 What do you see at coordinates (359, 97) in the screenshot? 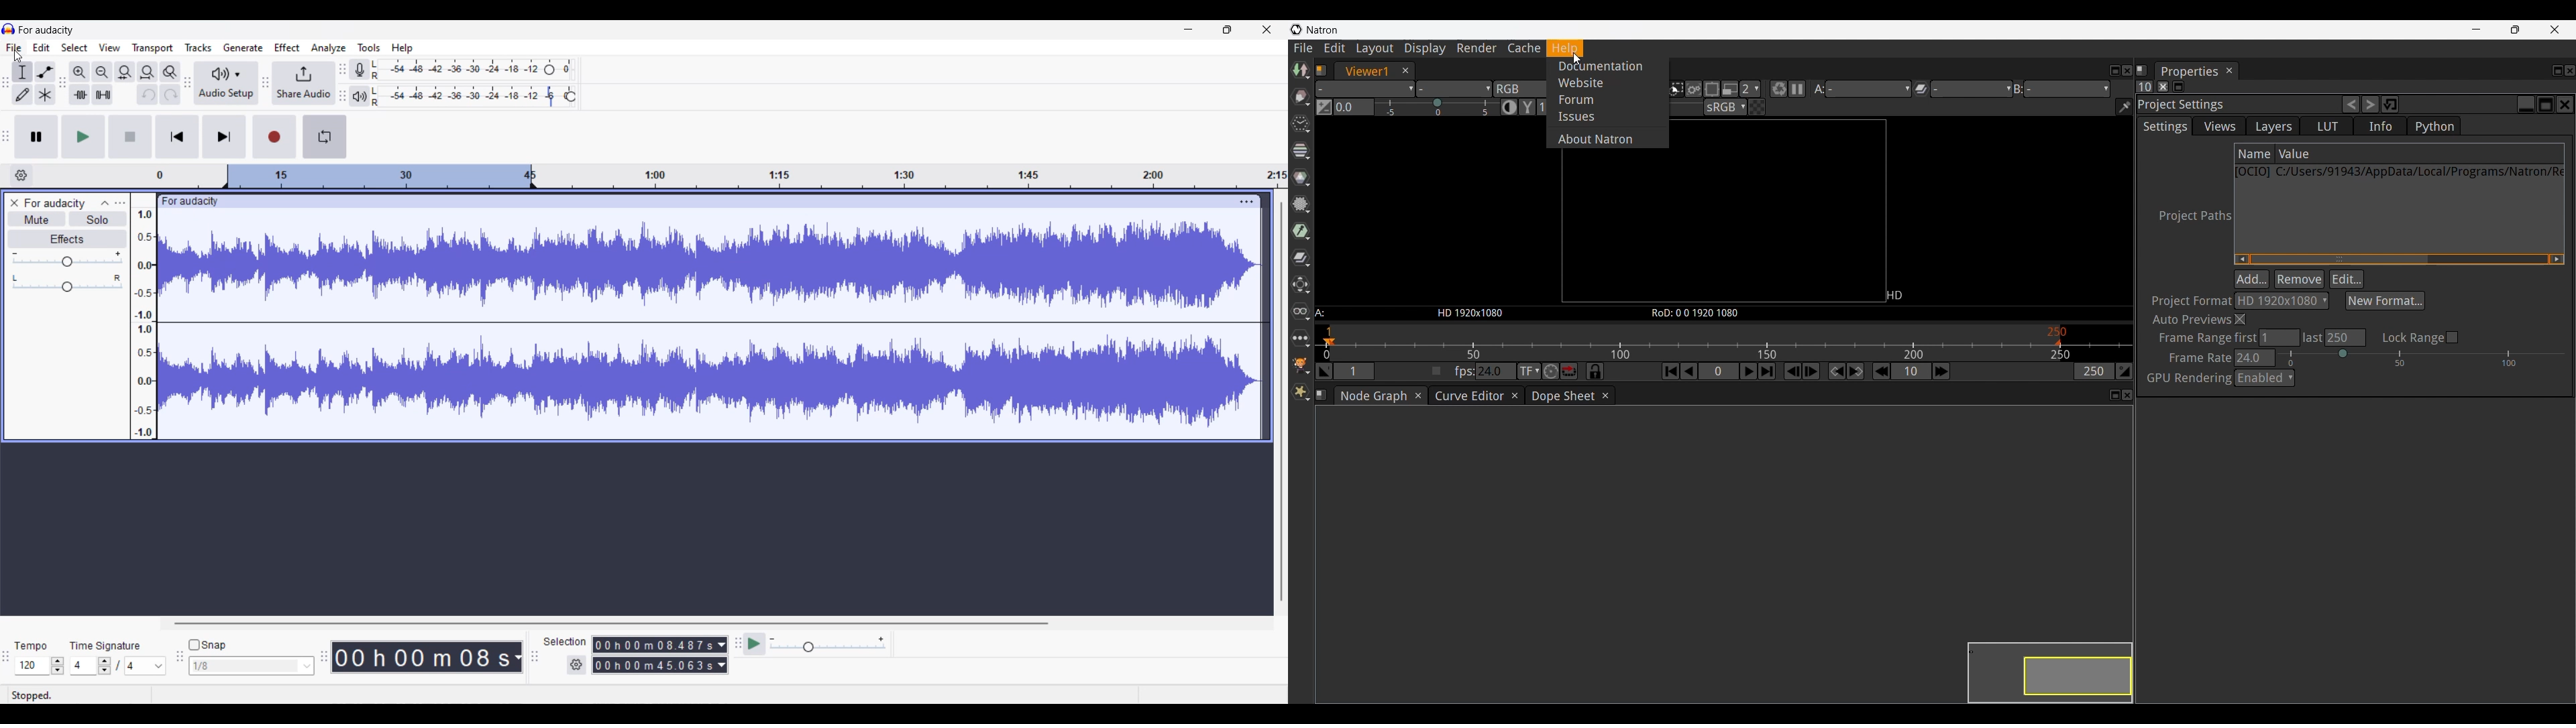
I see `Playback meter` at bounding box center [359, 97].